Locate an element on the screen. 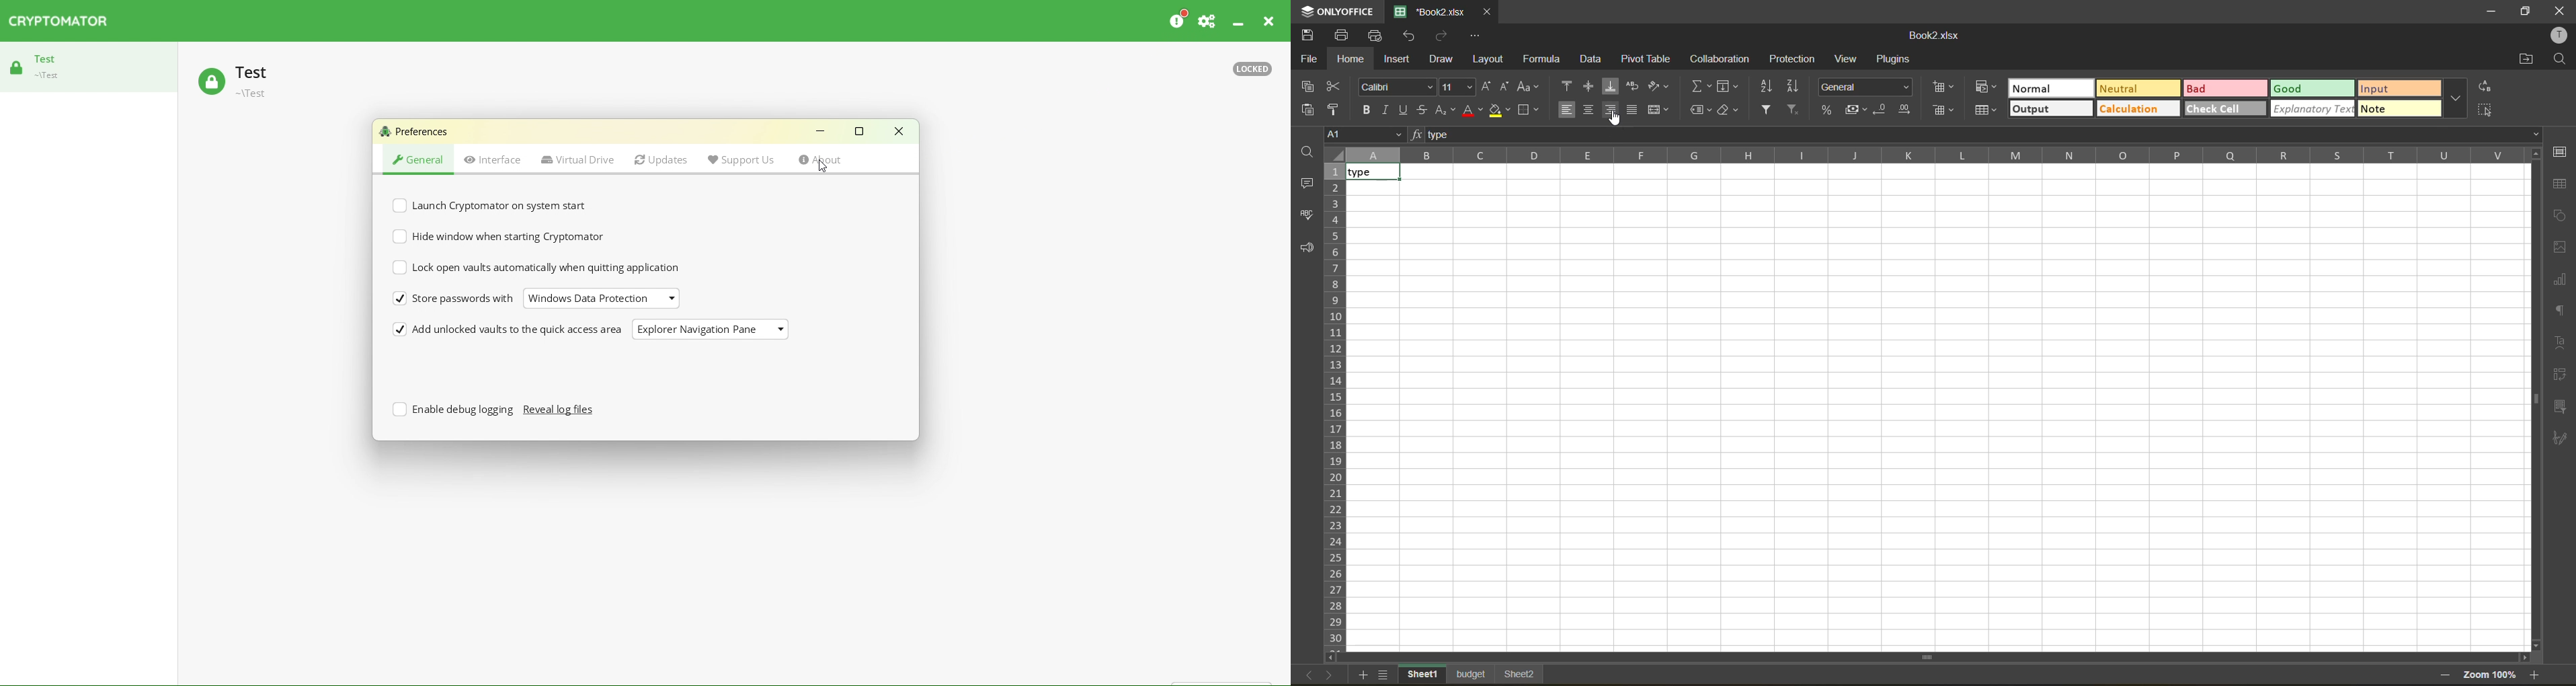  quick print is located at coordinates (1376, 36).